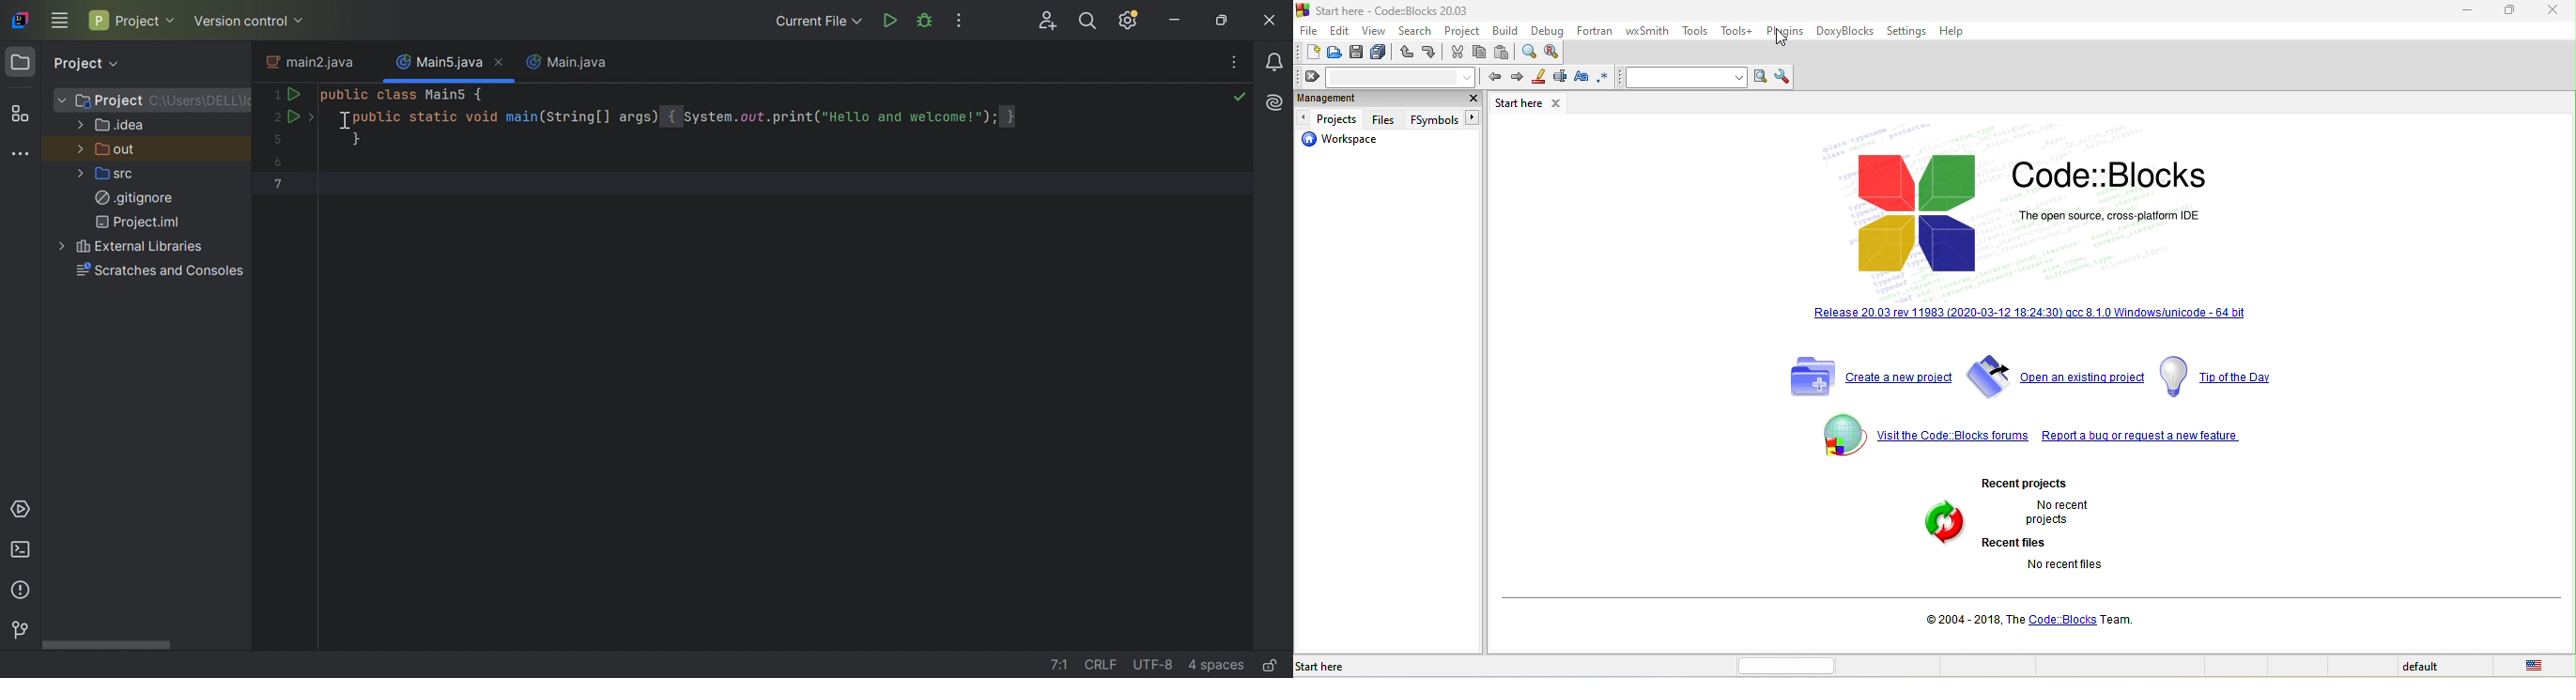 Image resolution: width=2576 pixels, height=700 pixels. Describe the element at coordinates (1515, 77) in the screenshot. I see `next` at that location.